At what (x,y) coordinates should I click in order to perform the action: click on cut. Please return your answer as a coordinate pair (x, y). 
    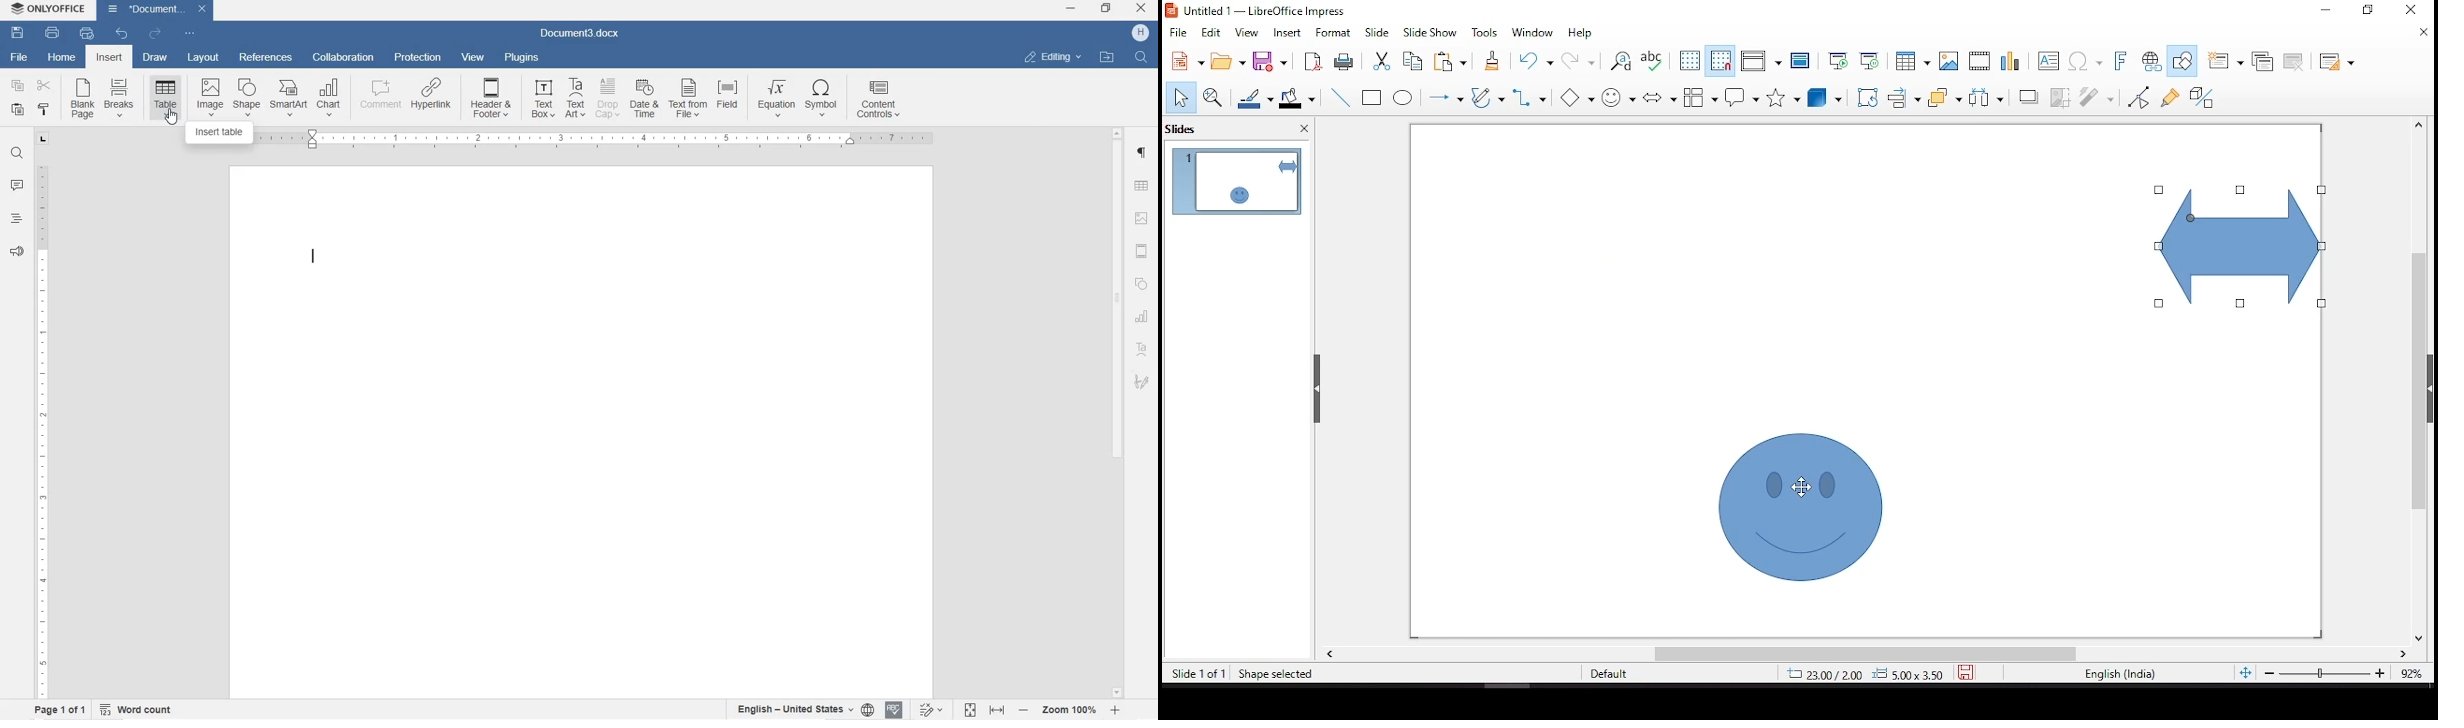
    Looking at the image, I should click on (1378, 62).